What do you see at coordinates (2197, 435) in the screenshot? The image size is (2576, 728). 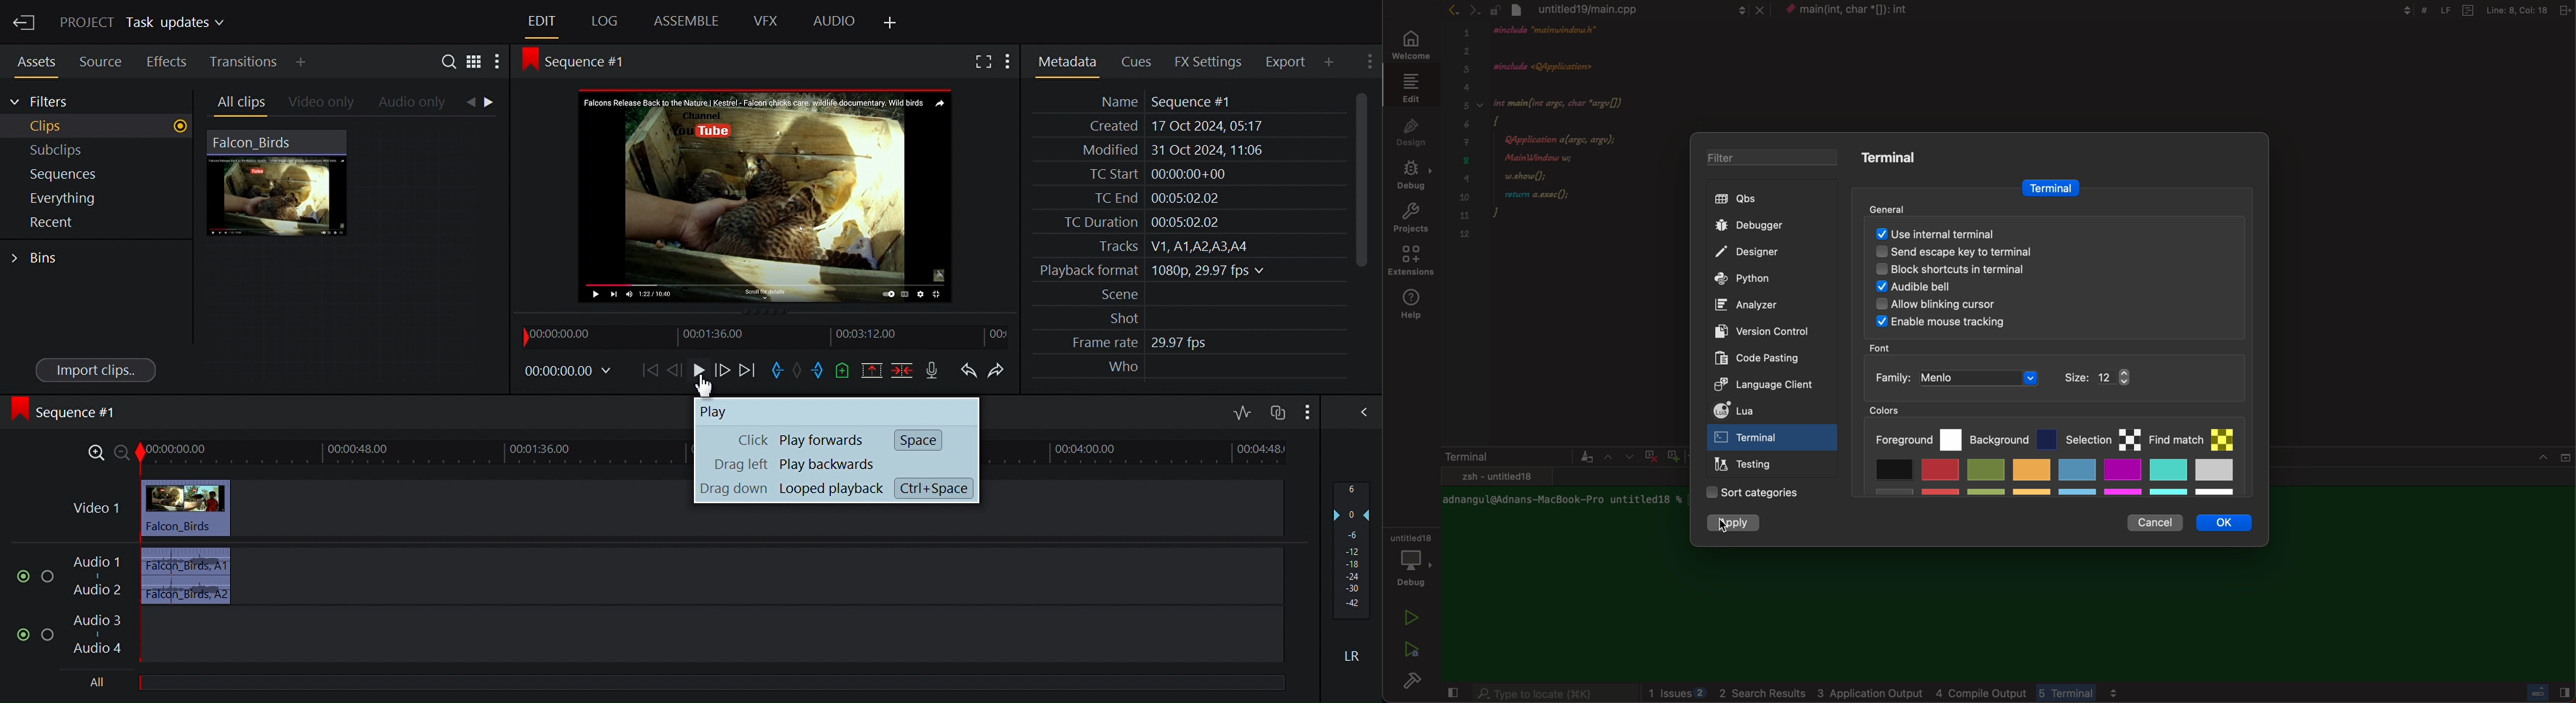 I see `find match` at bounding box center [2197, 435].